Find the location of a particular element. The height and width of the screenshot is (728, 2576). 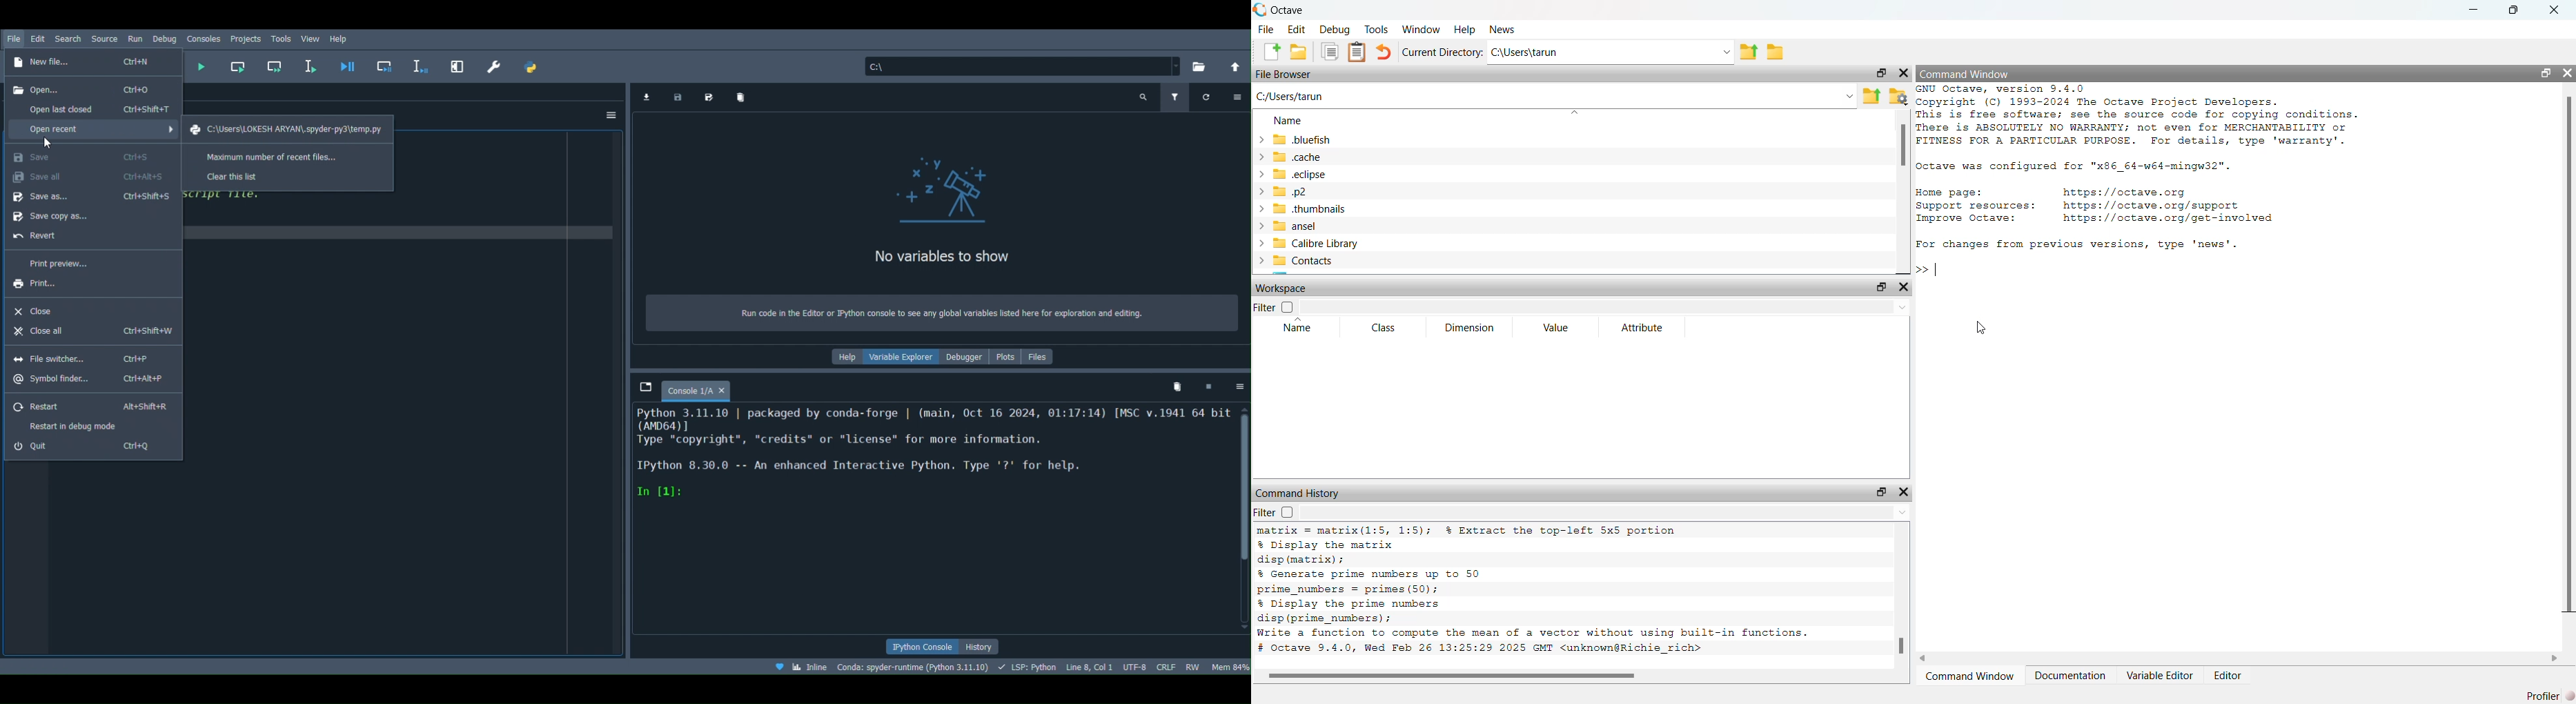

icon is located at coordinates (948, 185).